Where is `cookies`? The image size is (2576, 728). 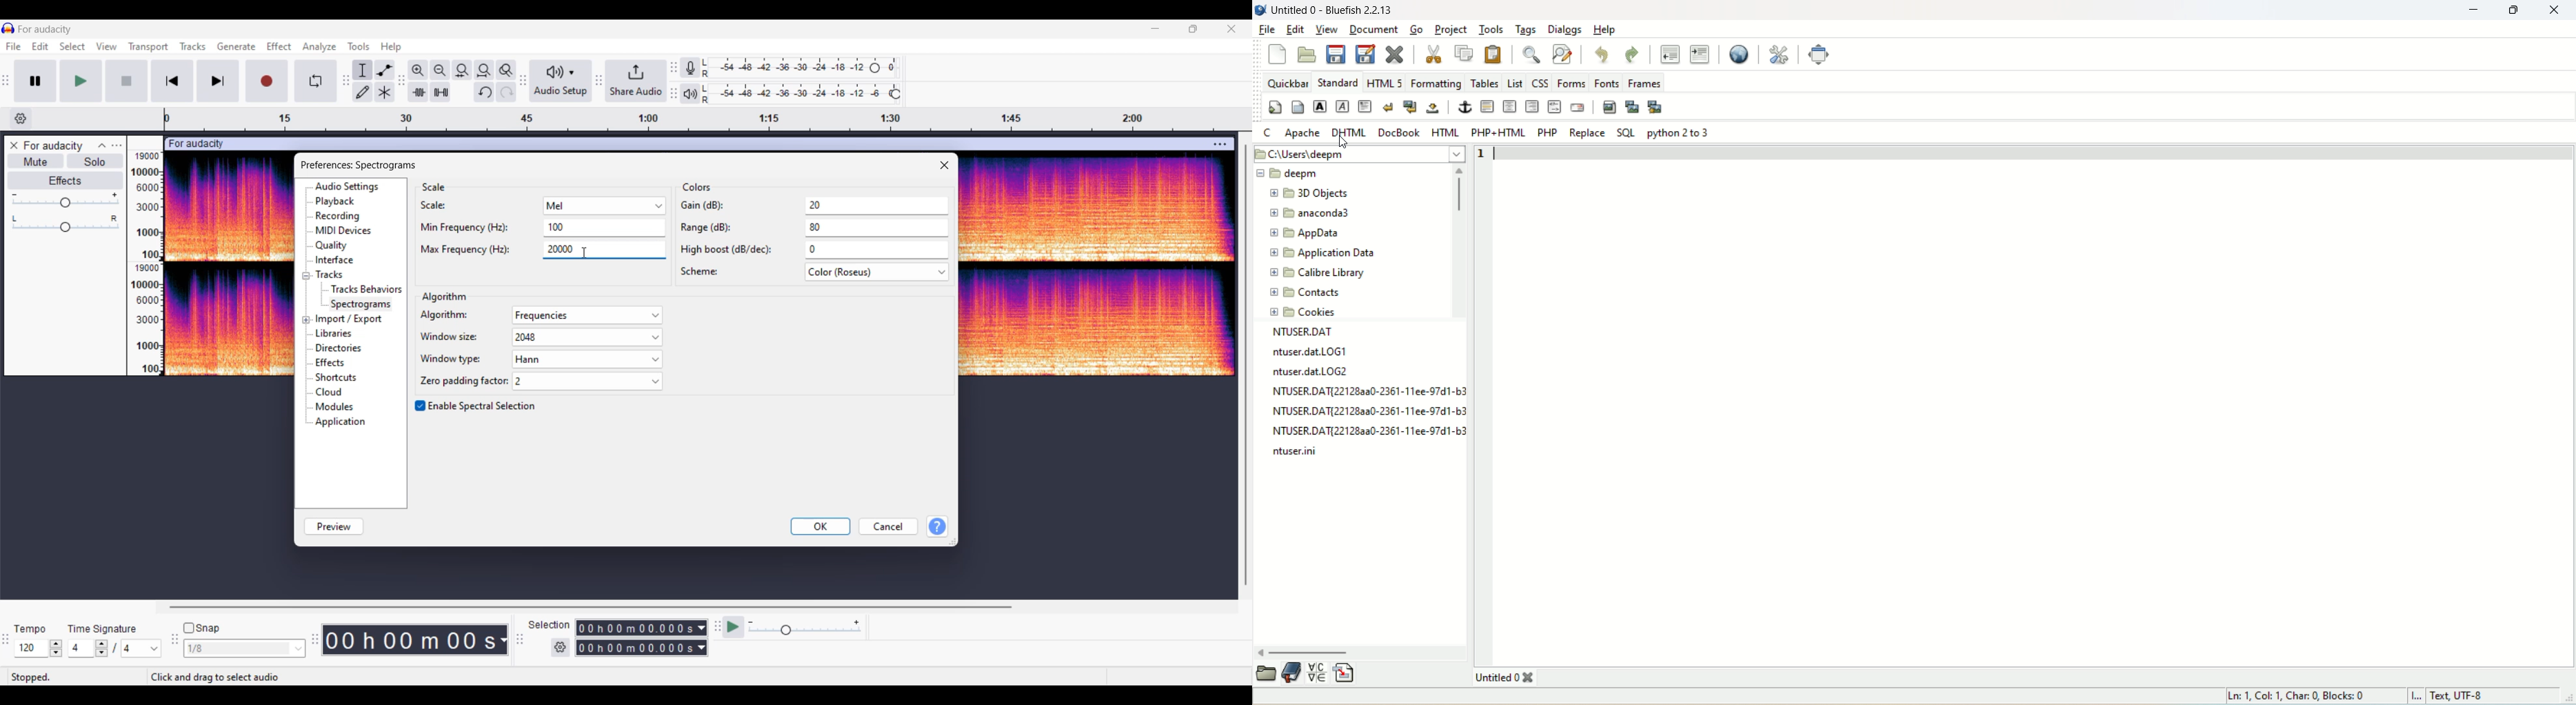 cookies is located at coordinates (1307, 311).